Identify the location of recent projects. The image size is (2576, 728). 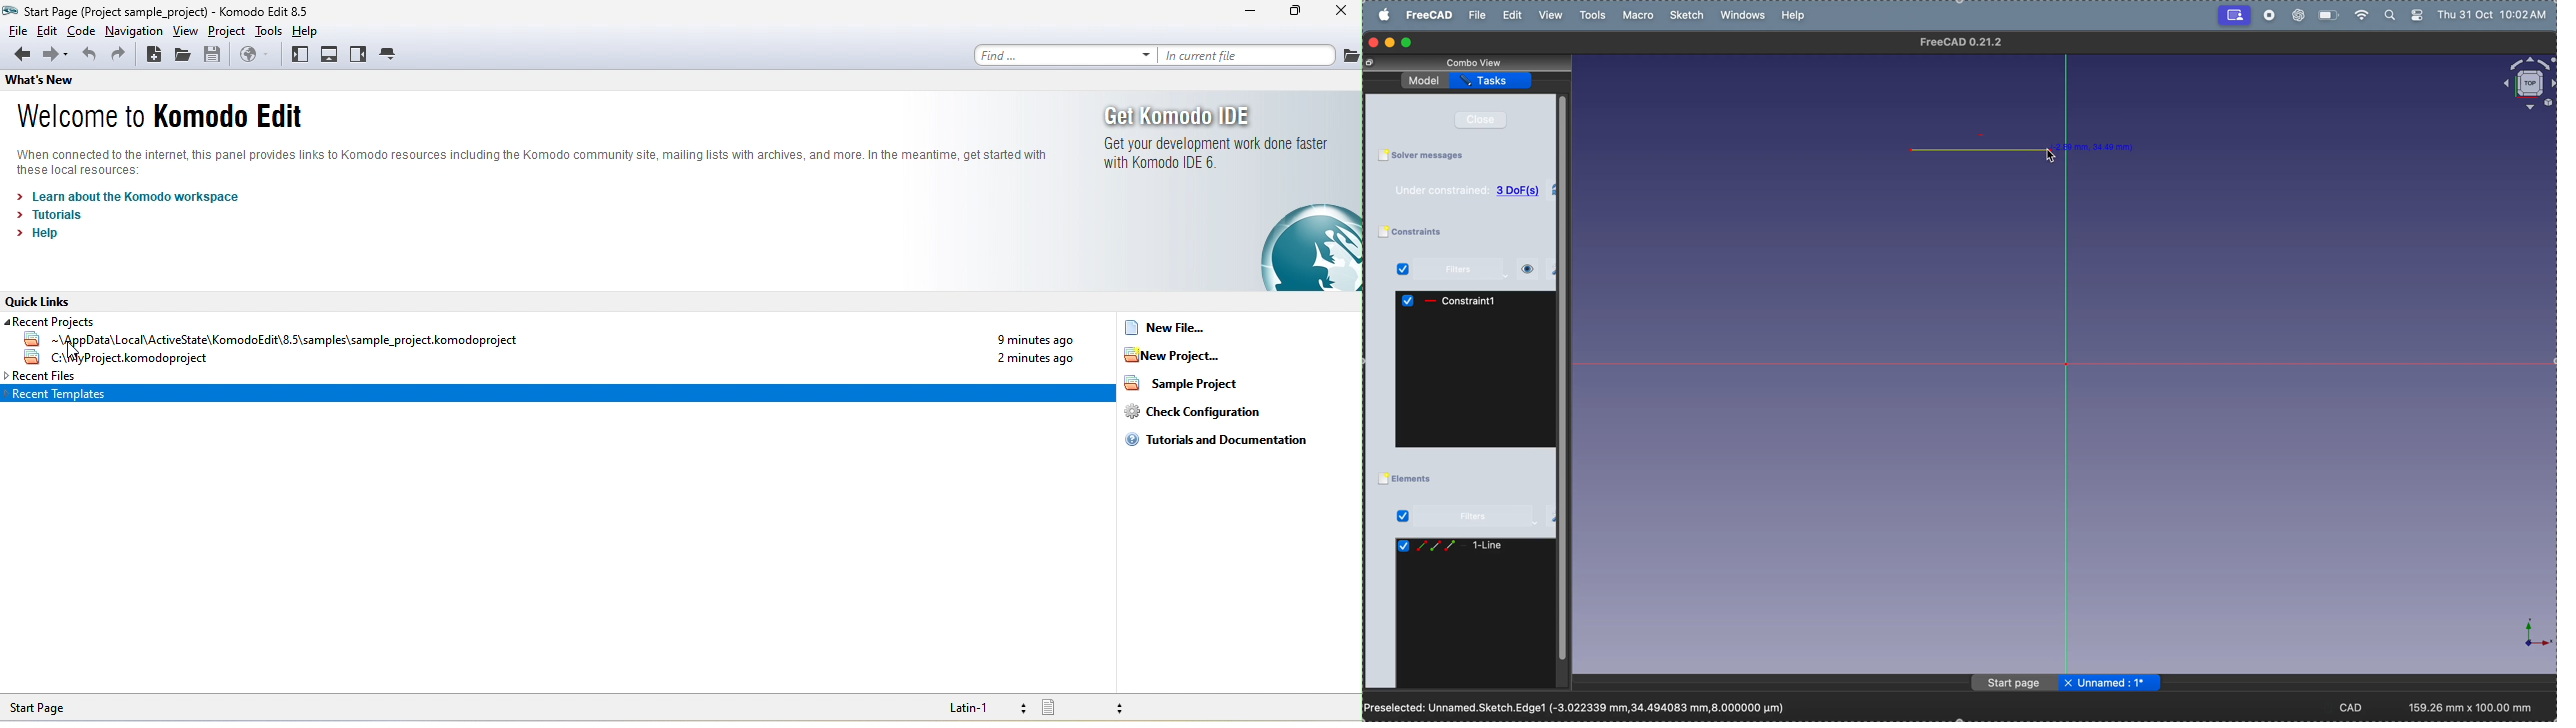
(51, 321).